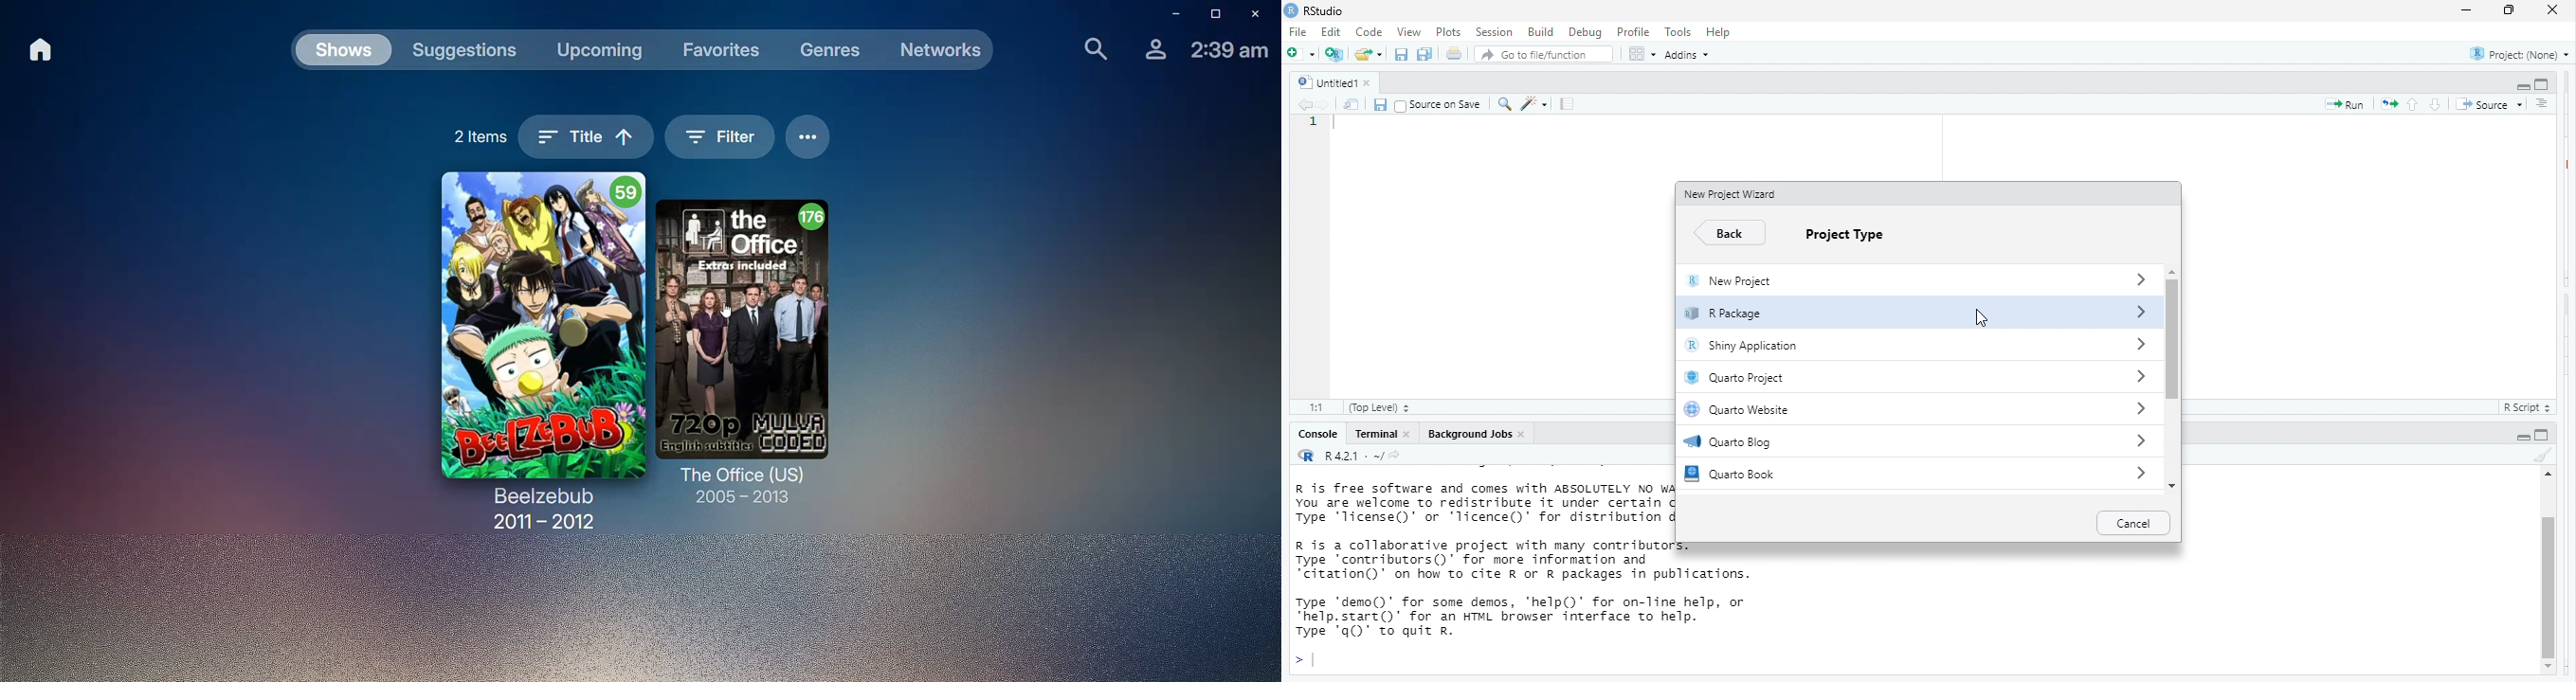 This screenshot has height=700, width=2576. I want to click on hide console, so click(2543, 83).